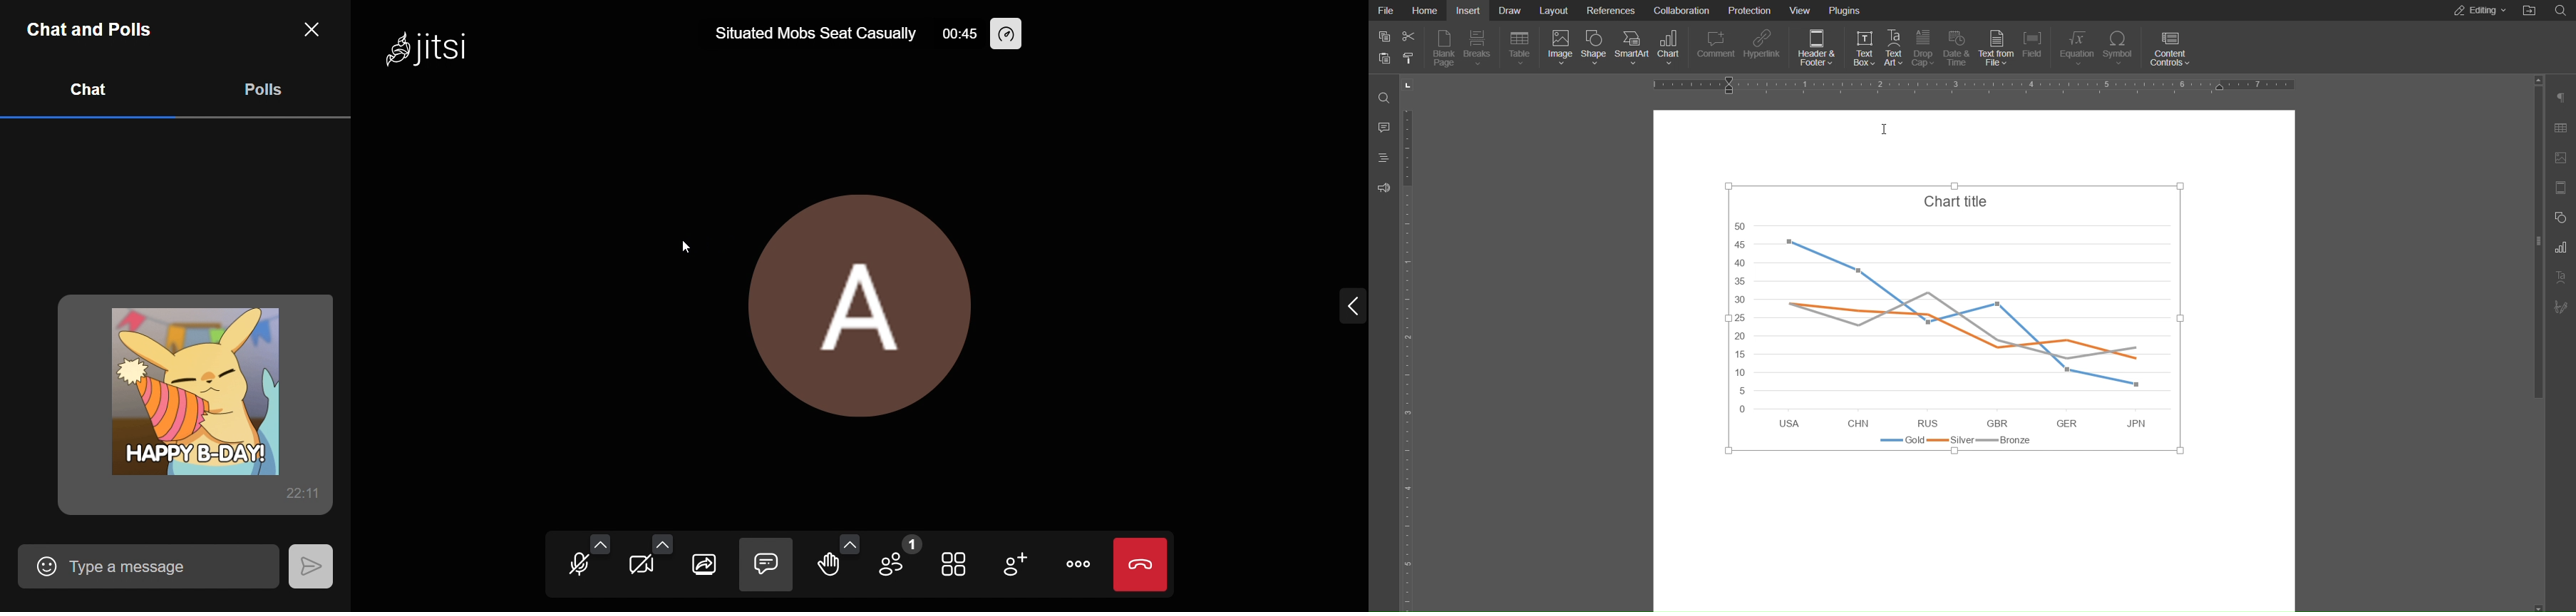 The height and width of the screenshot is (616, 2576). What do you see at coordinates (1382, 186) in the screenshot?
I see `Feedback and Support` at bounding box center [1382, 186].